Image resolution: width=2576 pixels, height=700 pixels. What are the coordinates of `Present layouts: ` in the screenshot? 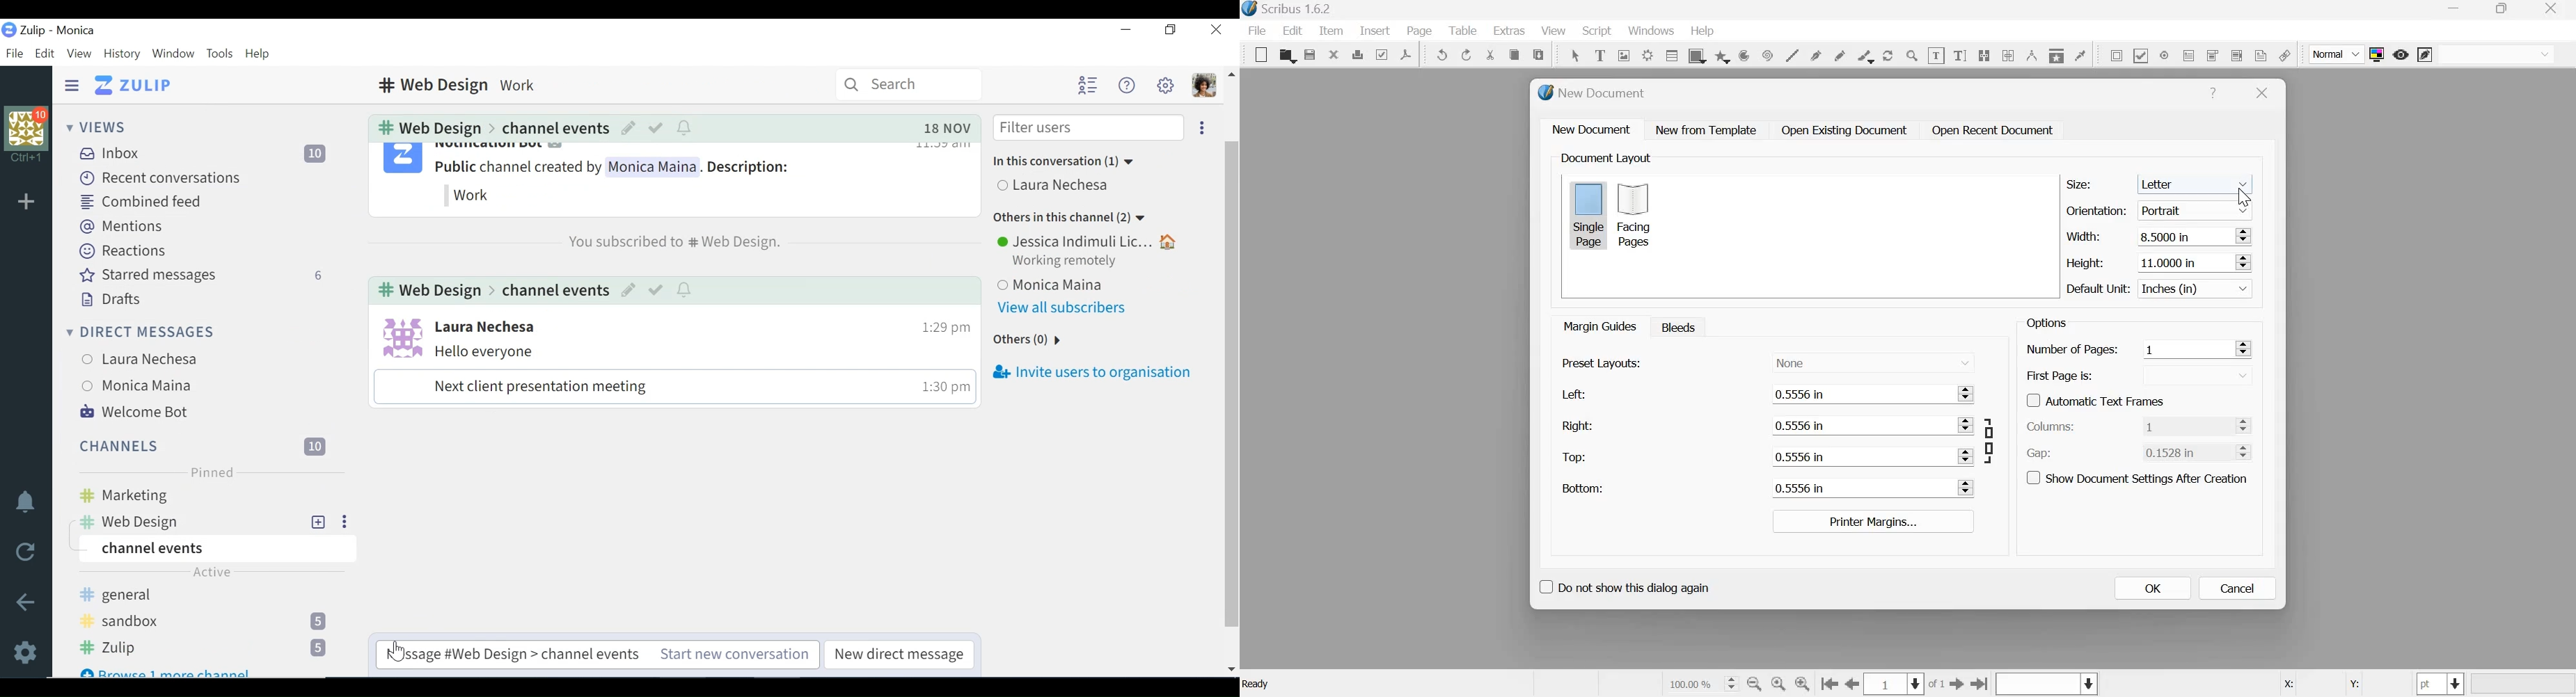 It's located at (1602, 362).